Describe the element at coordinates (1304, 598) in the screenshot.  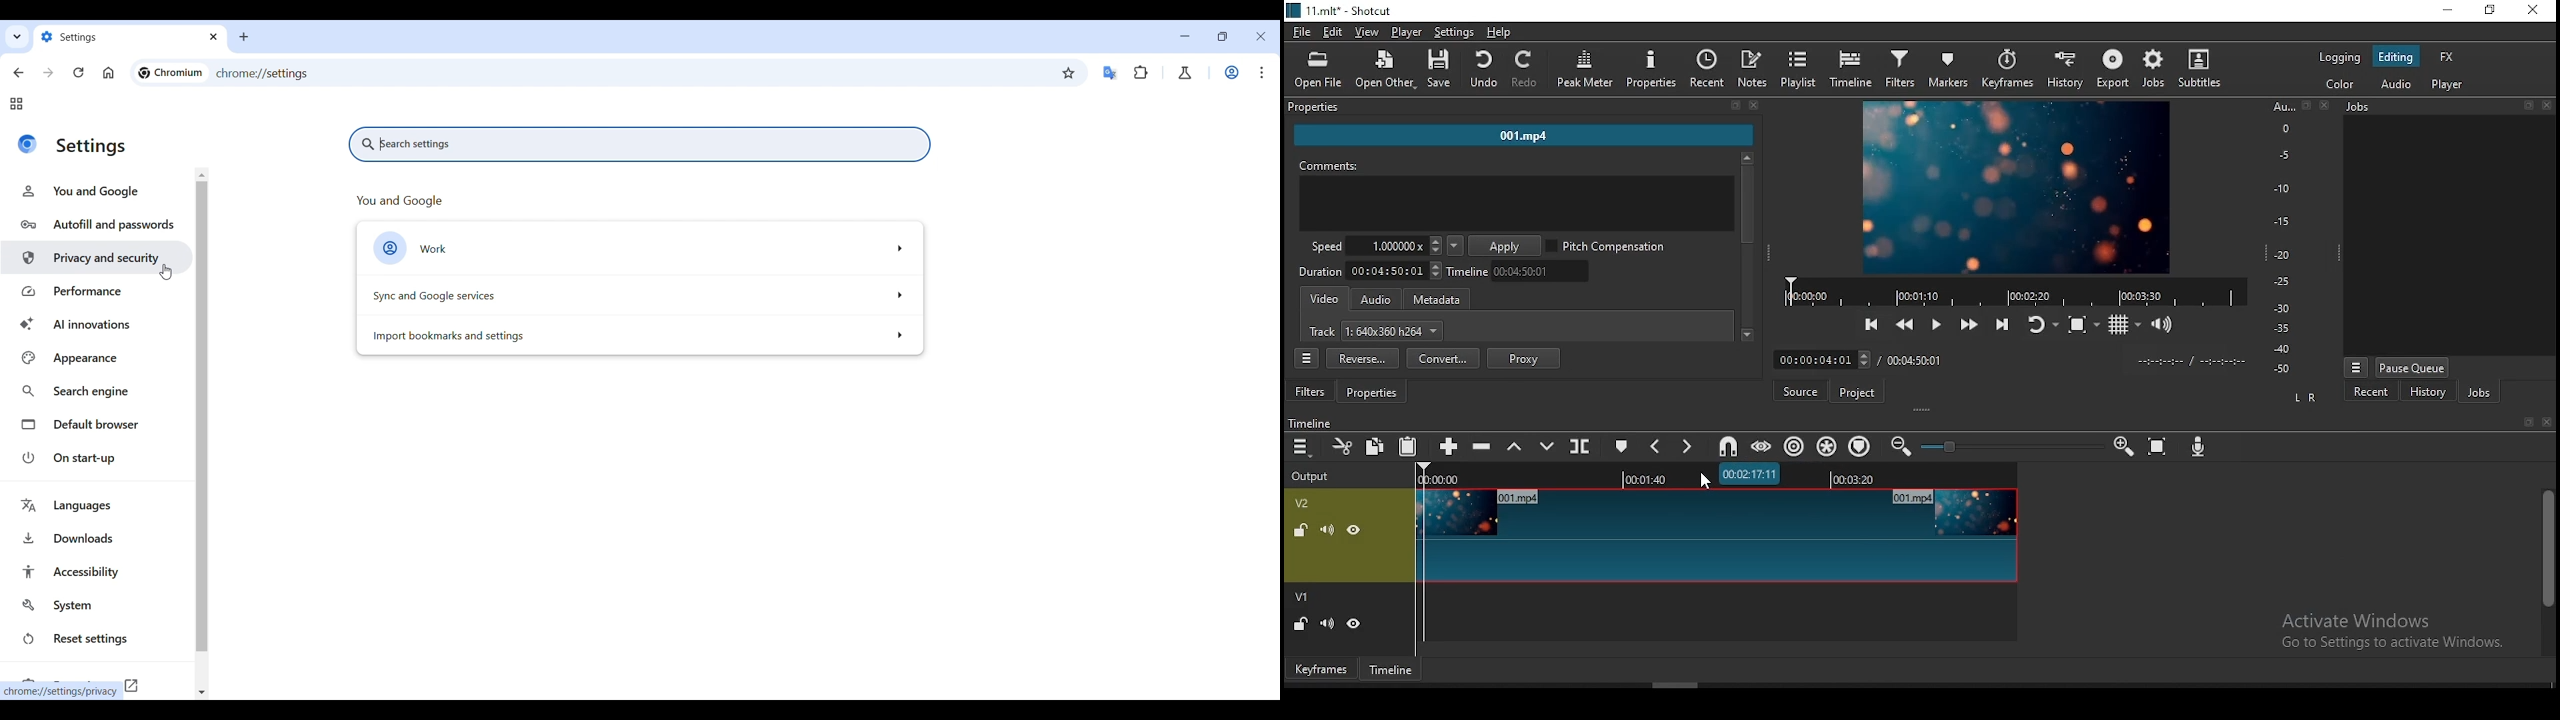
I see `V1` at that location.